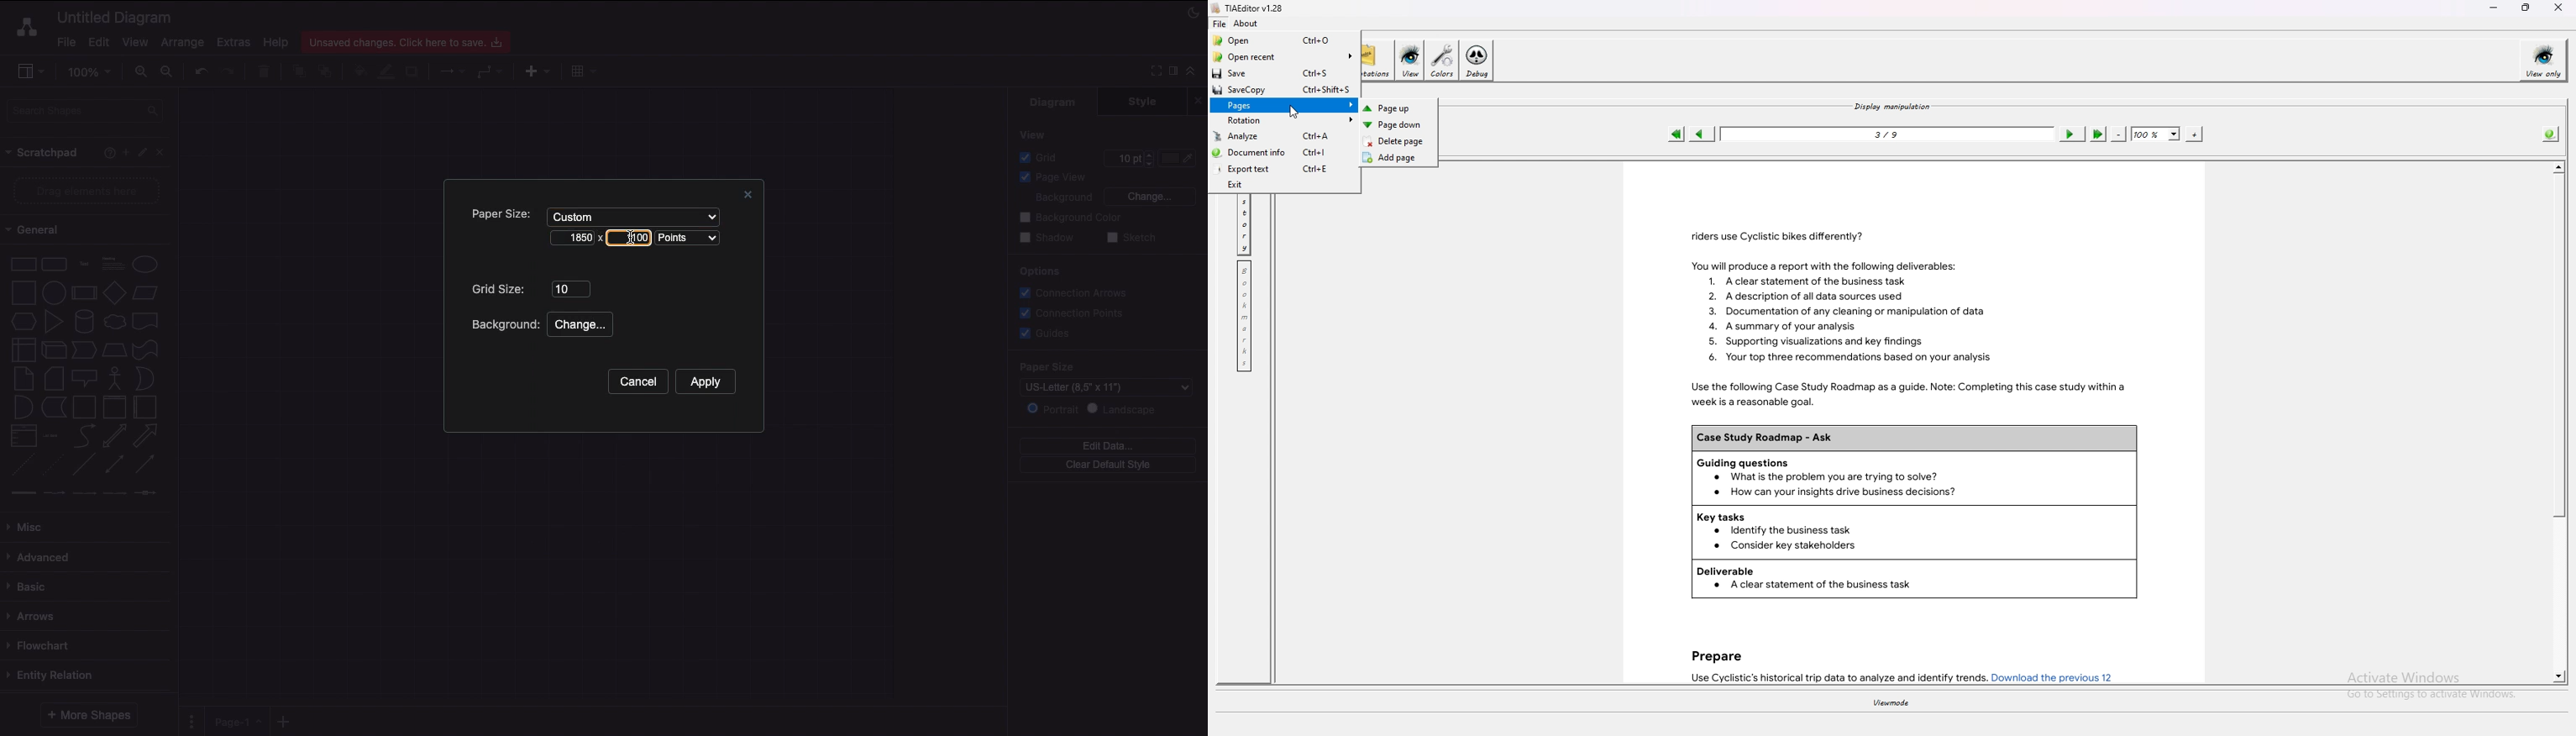 The height and width of the screenshot is (756, 2576). What do you see at coordinates (1047, 334) in the screenshot?
I see `Guides` at bounding box center [1047, 334].